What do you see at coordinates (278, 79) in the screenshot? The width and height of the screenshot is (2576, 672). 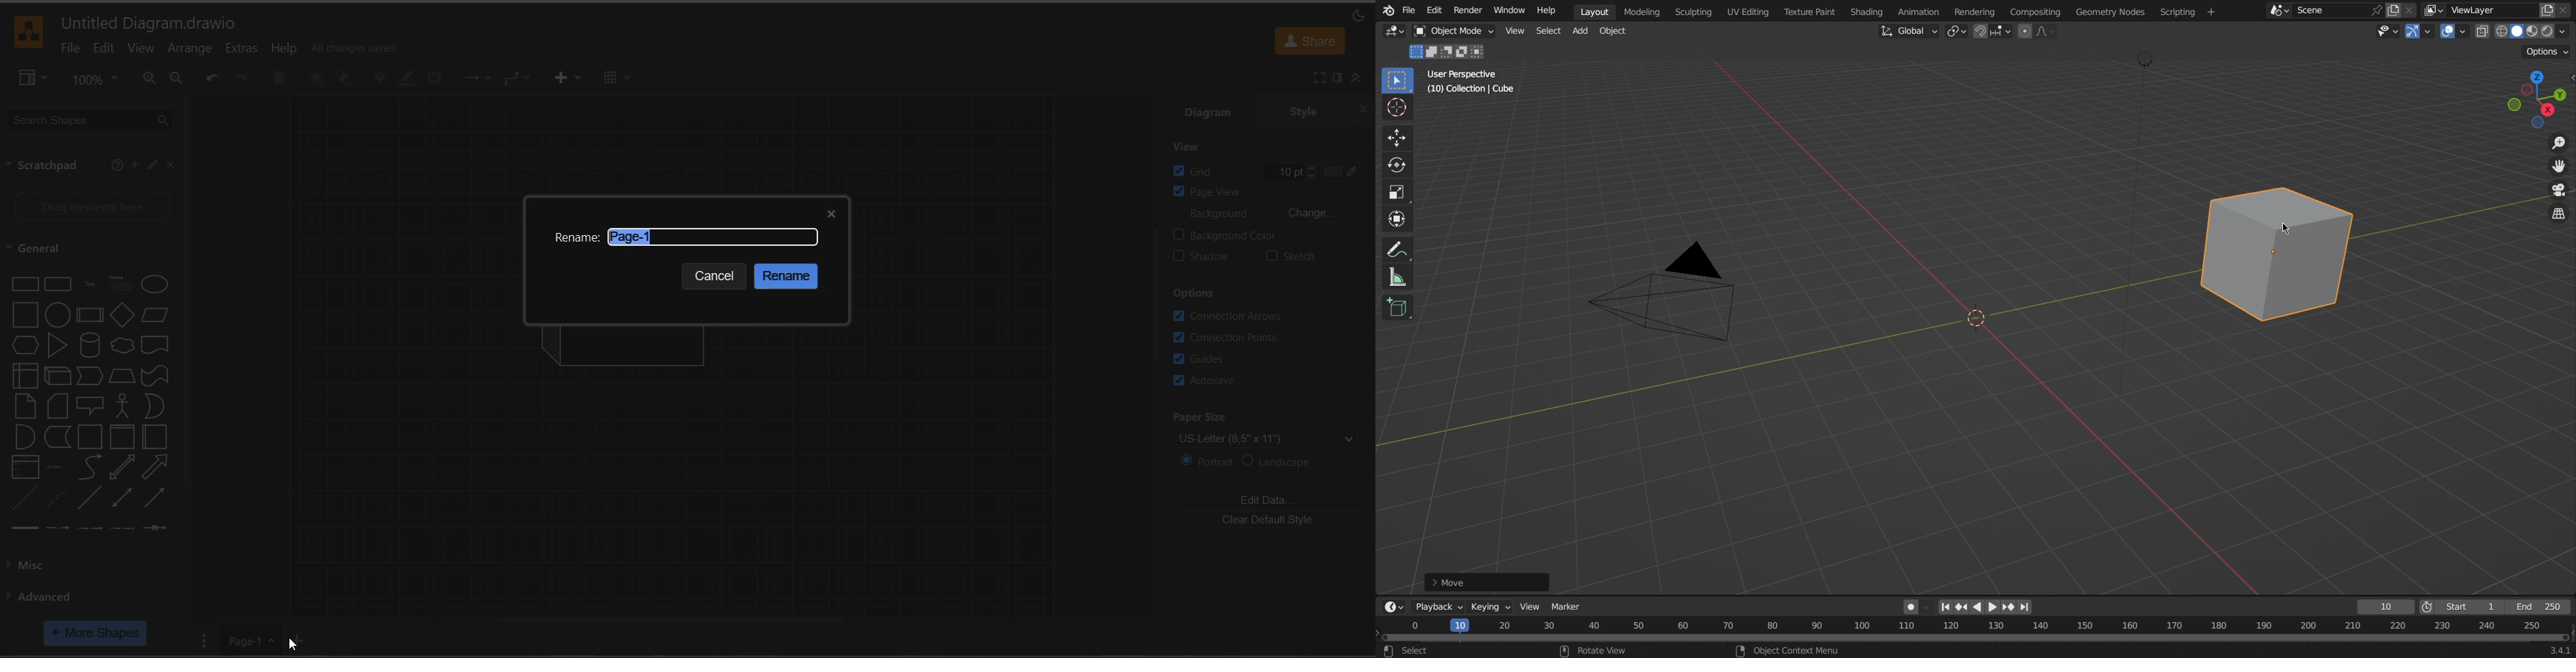 I see `delete` at bounding box center [278, 79].